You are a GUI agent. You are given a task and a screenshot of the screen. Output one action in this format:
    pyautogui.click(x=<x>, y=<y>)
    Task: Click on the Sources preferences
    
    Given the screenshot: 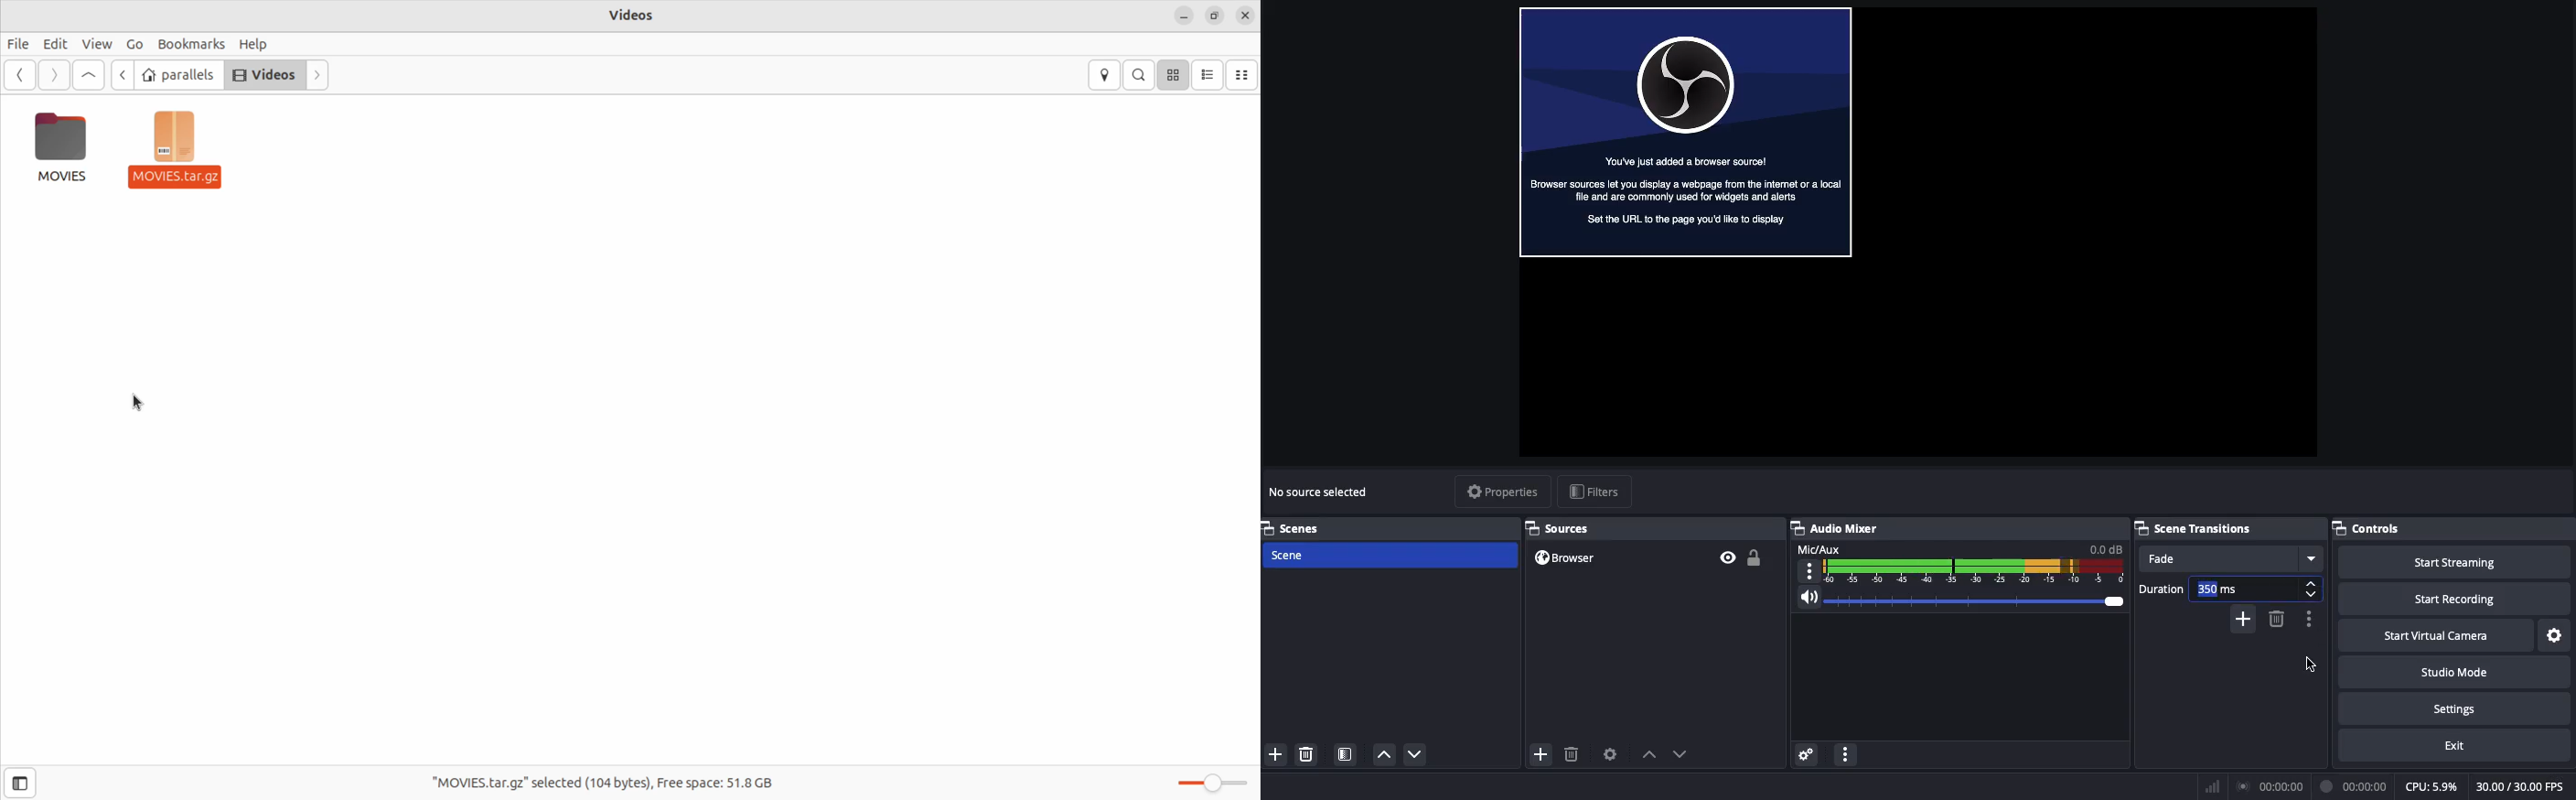 What is the action you would take?
    pyautogui.click(x=1613, y=752)
    